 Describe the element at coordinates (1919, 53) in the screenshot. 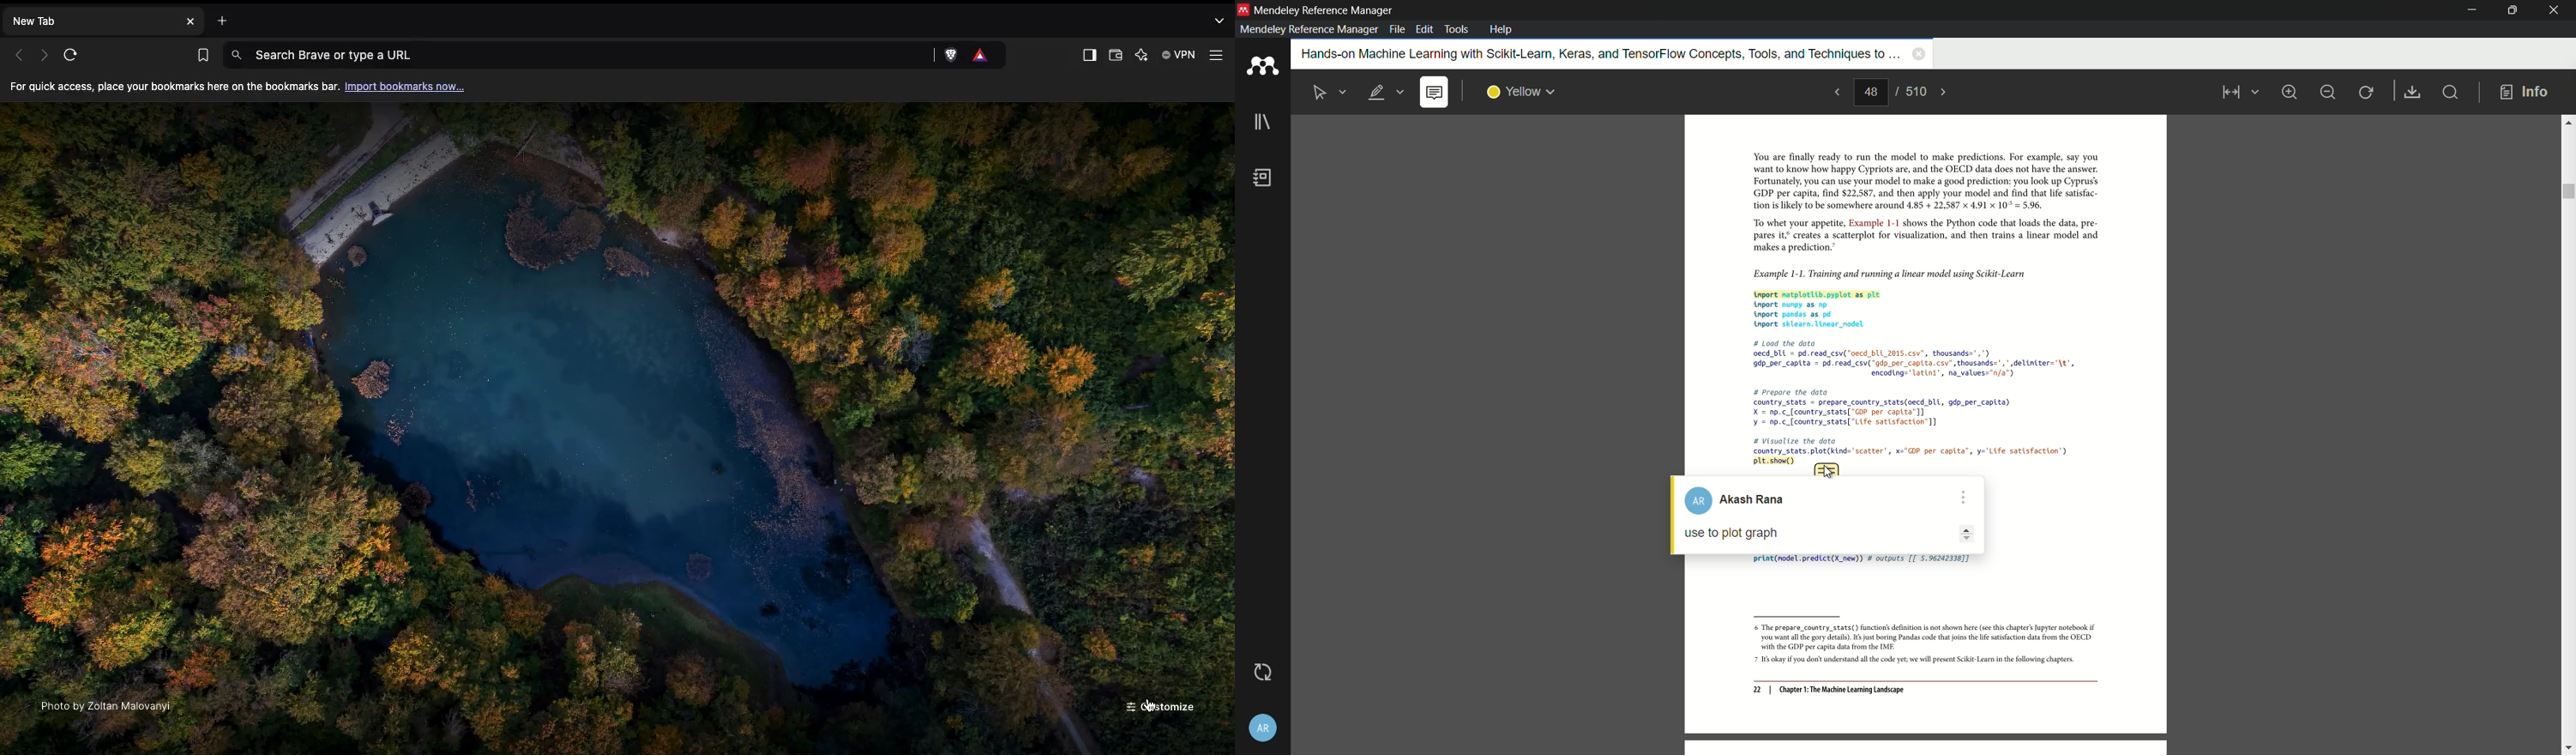

I see `close book` at that location.